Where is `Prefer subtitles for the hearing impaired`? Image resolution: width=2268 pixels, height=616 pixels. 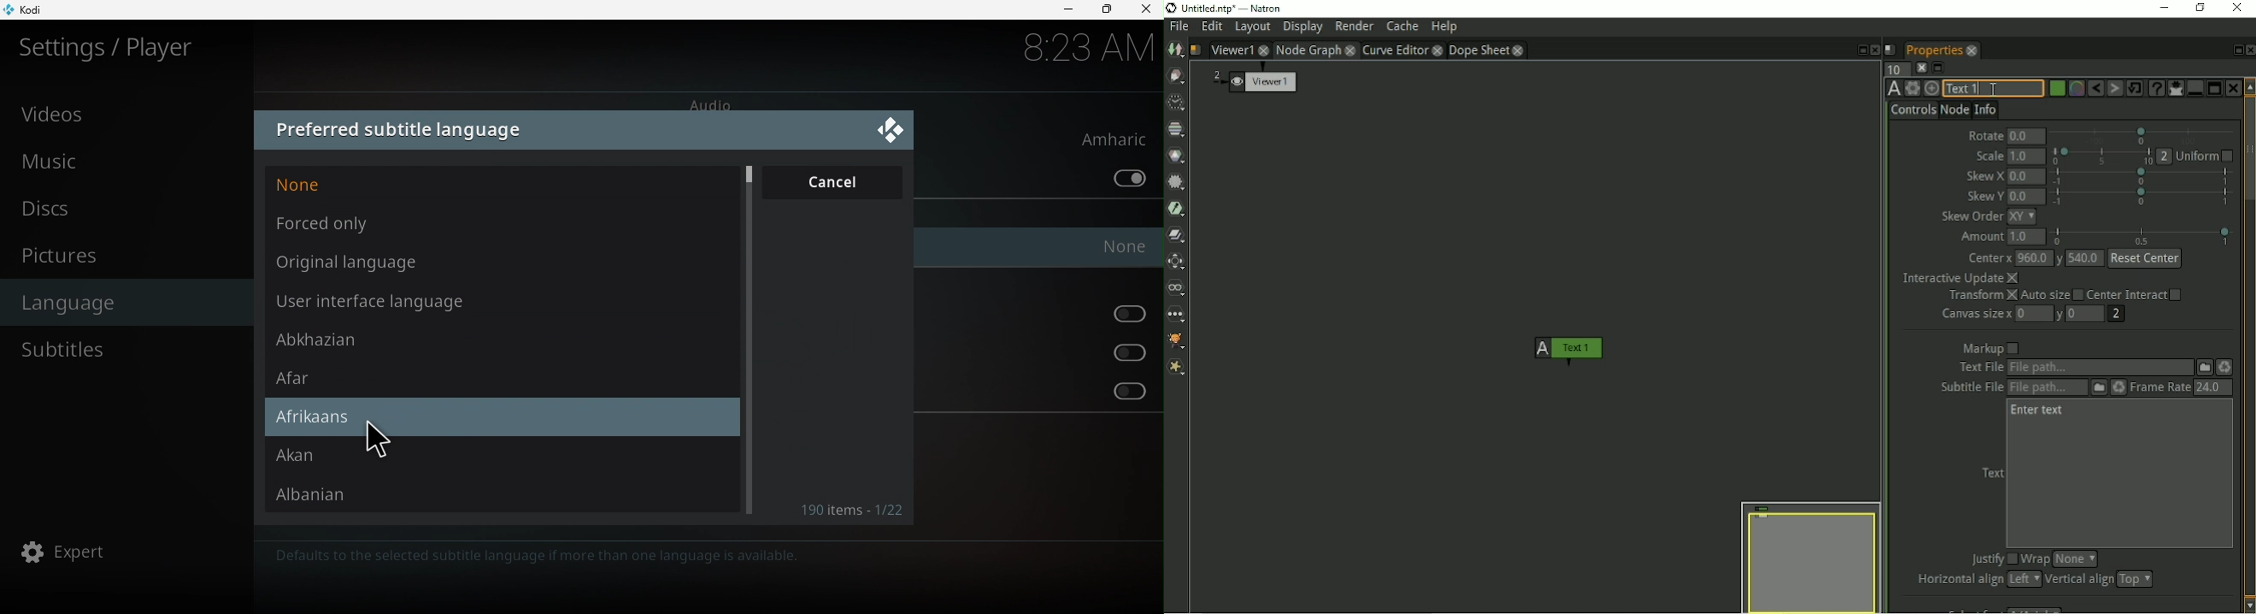 Prefer subtitles for the hearing impaired is located at coordinates (1115, 392).